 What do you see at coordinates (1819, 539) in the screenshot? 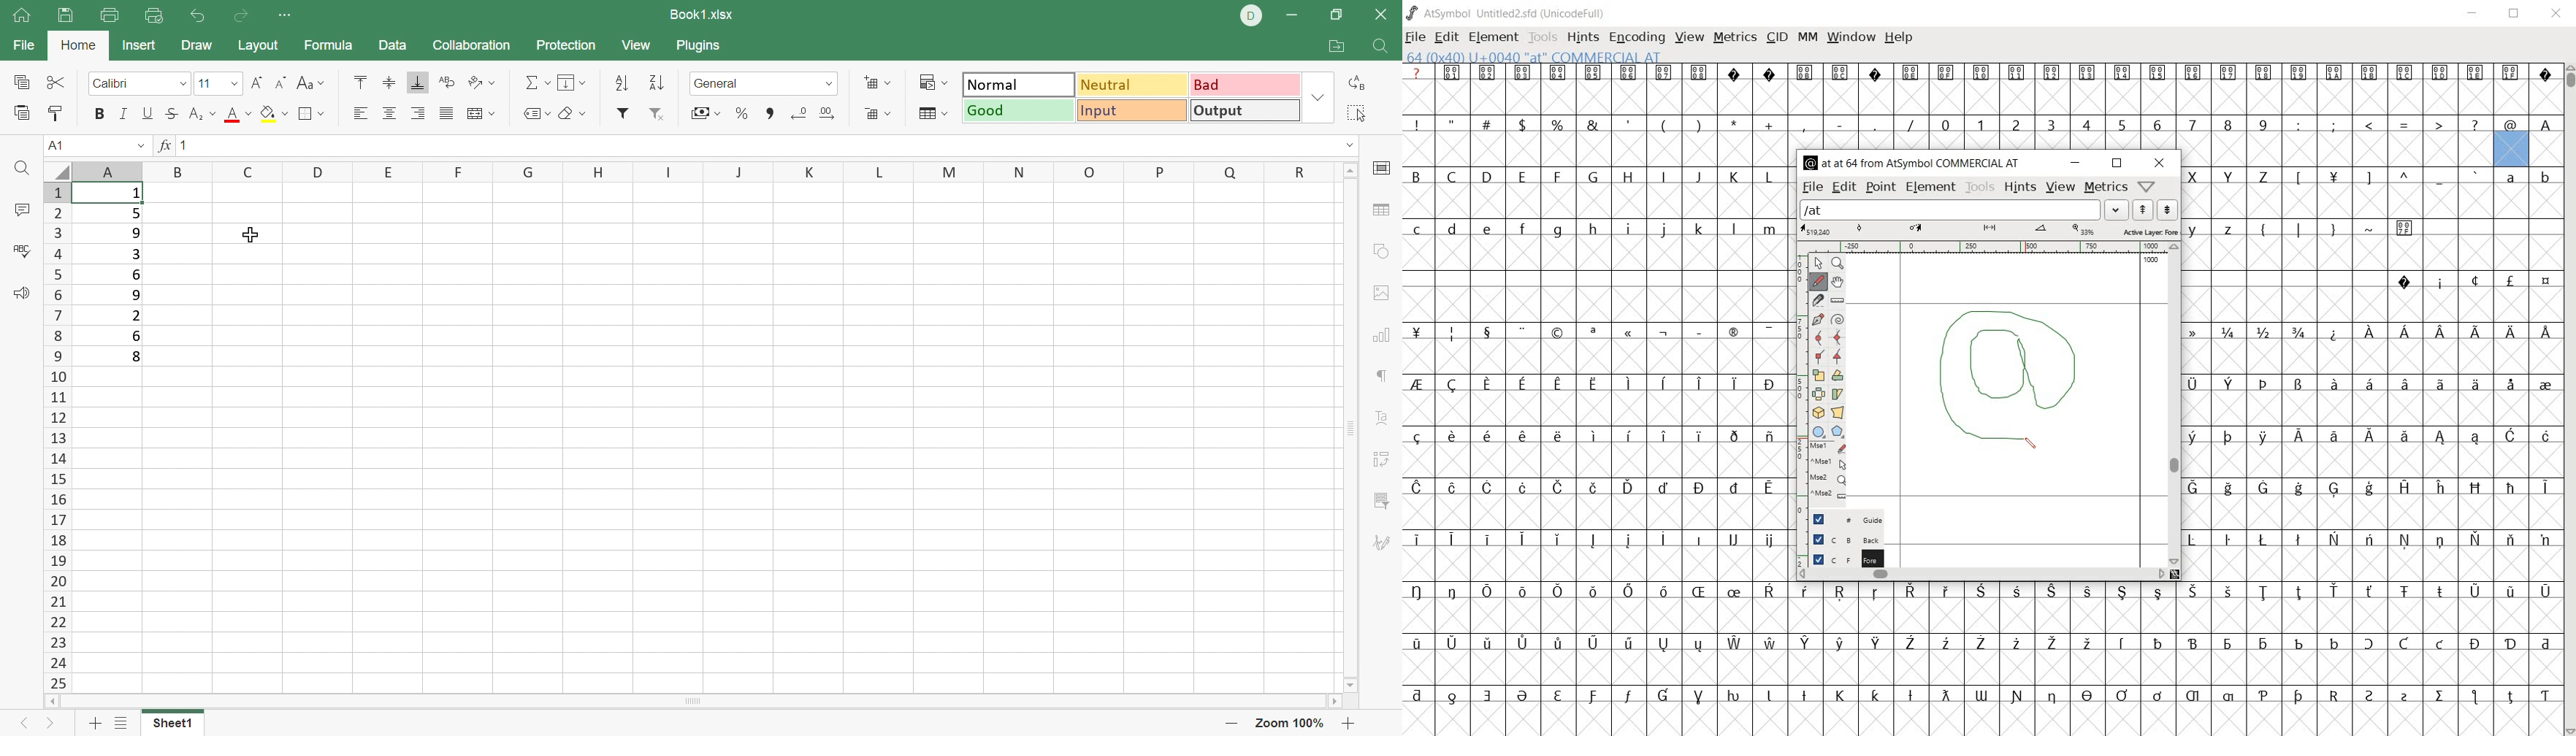
I see `checkbox` at bounding box center [1819, 539].